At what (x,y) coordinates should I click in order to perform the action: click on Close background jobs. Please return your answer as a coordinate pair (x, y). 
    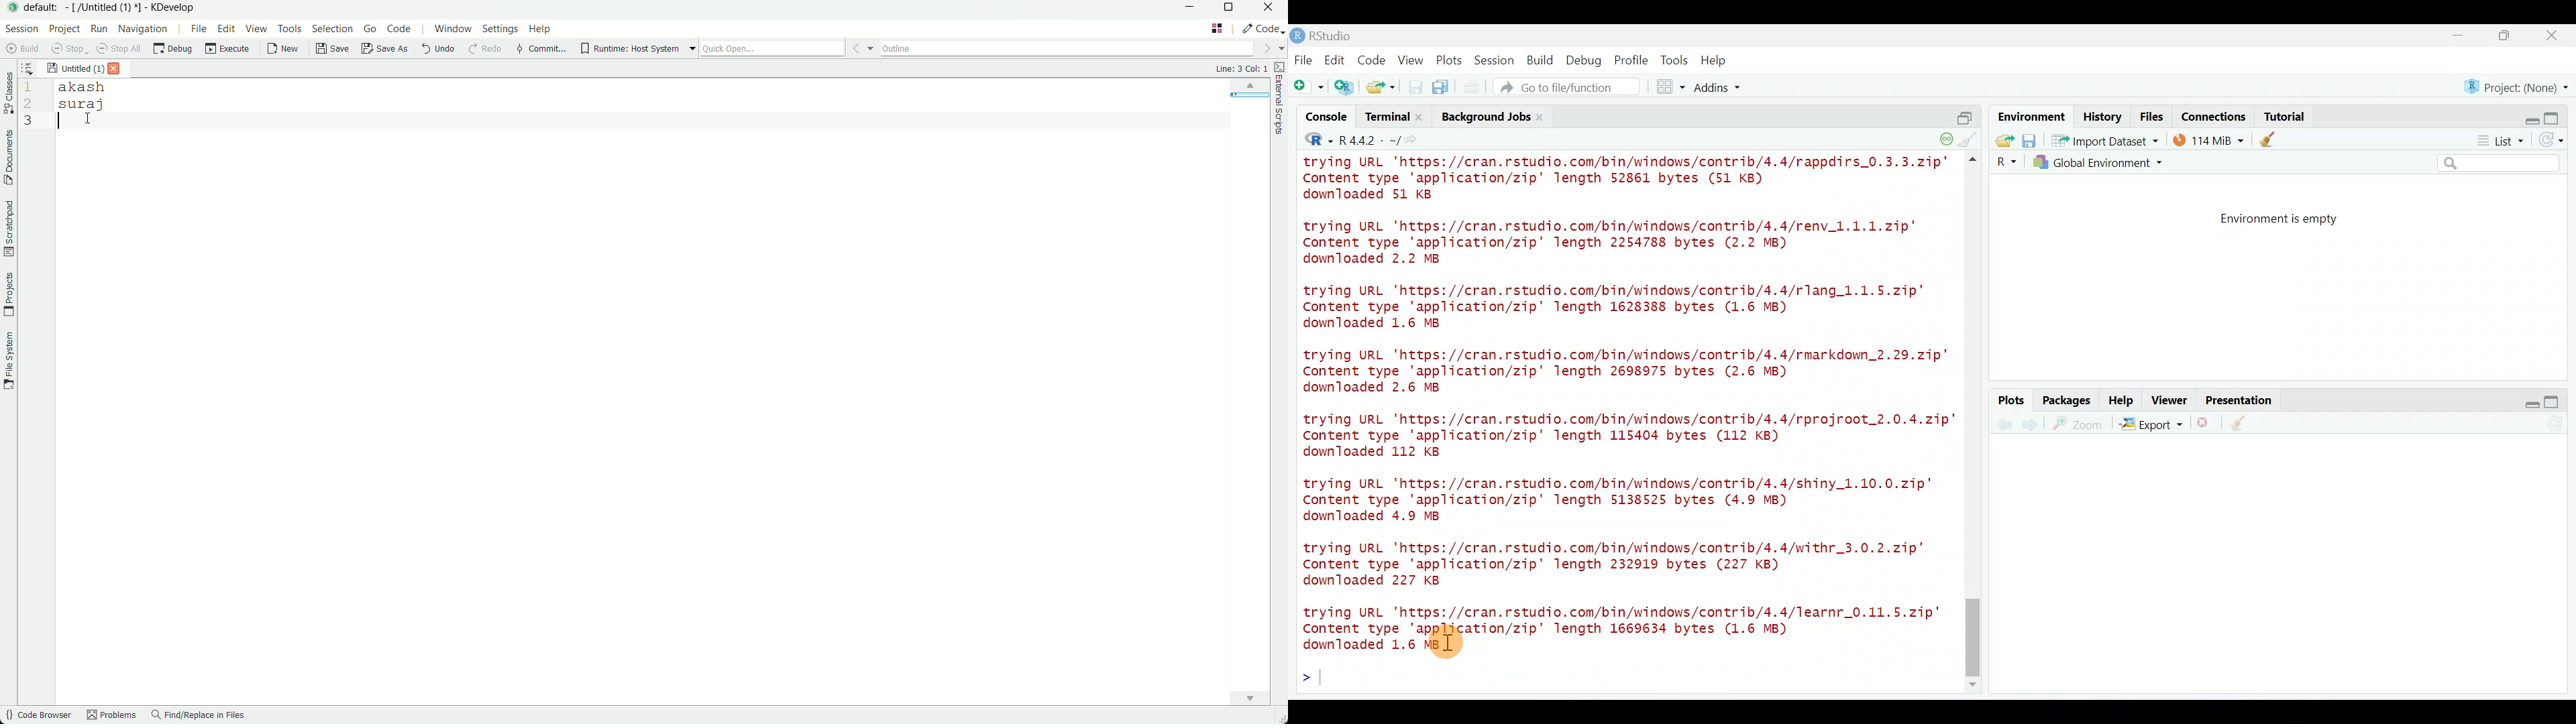
    Looking at the image, I should click on (1547, 117).